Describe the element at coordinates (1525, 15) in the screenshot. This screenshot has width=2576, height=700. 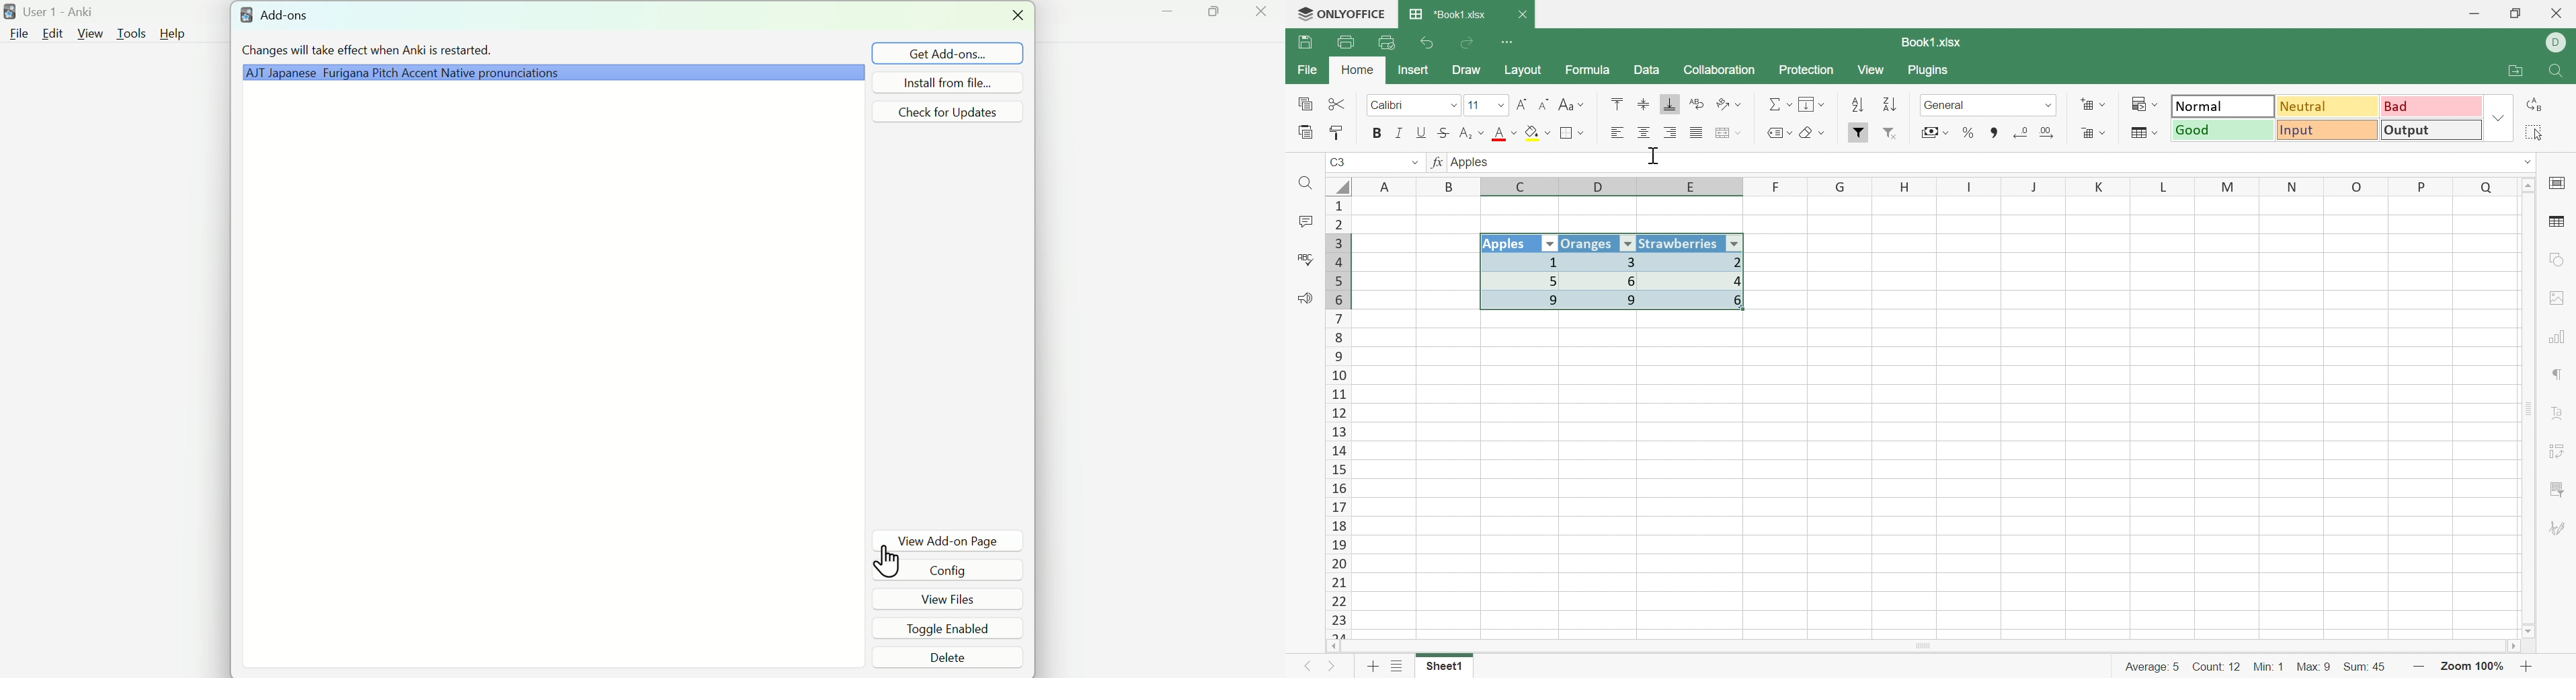
I see `Close` at that location.